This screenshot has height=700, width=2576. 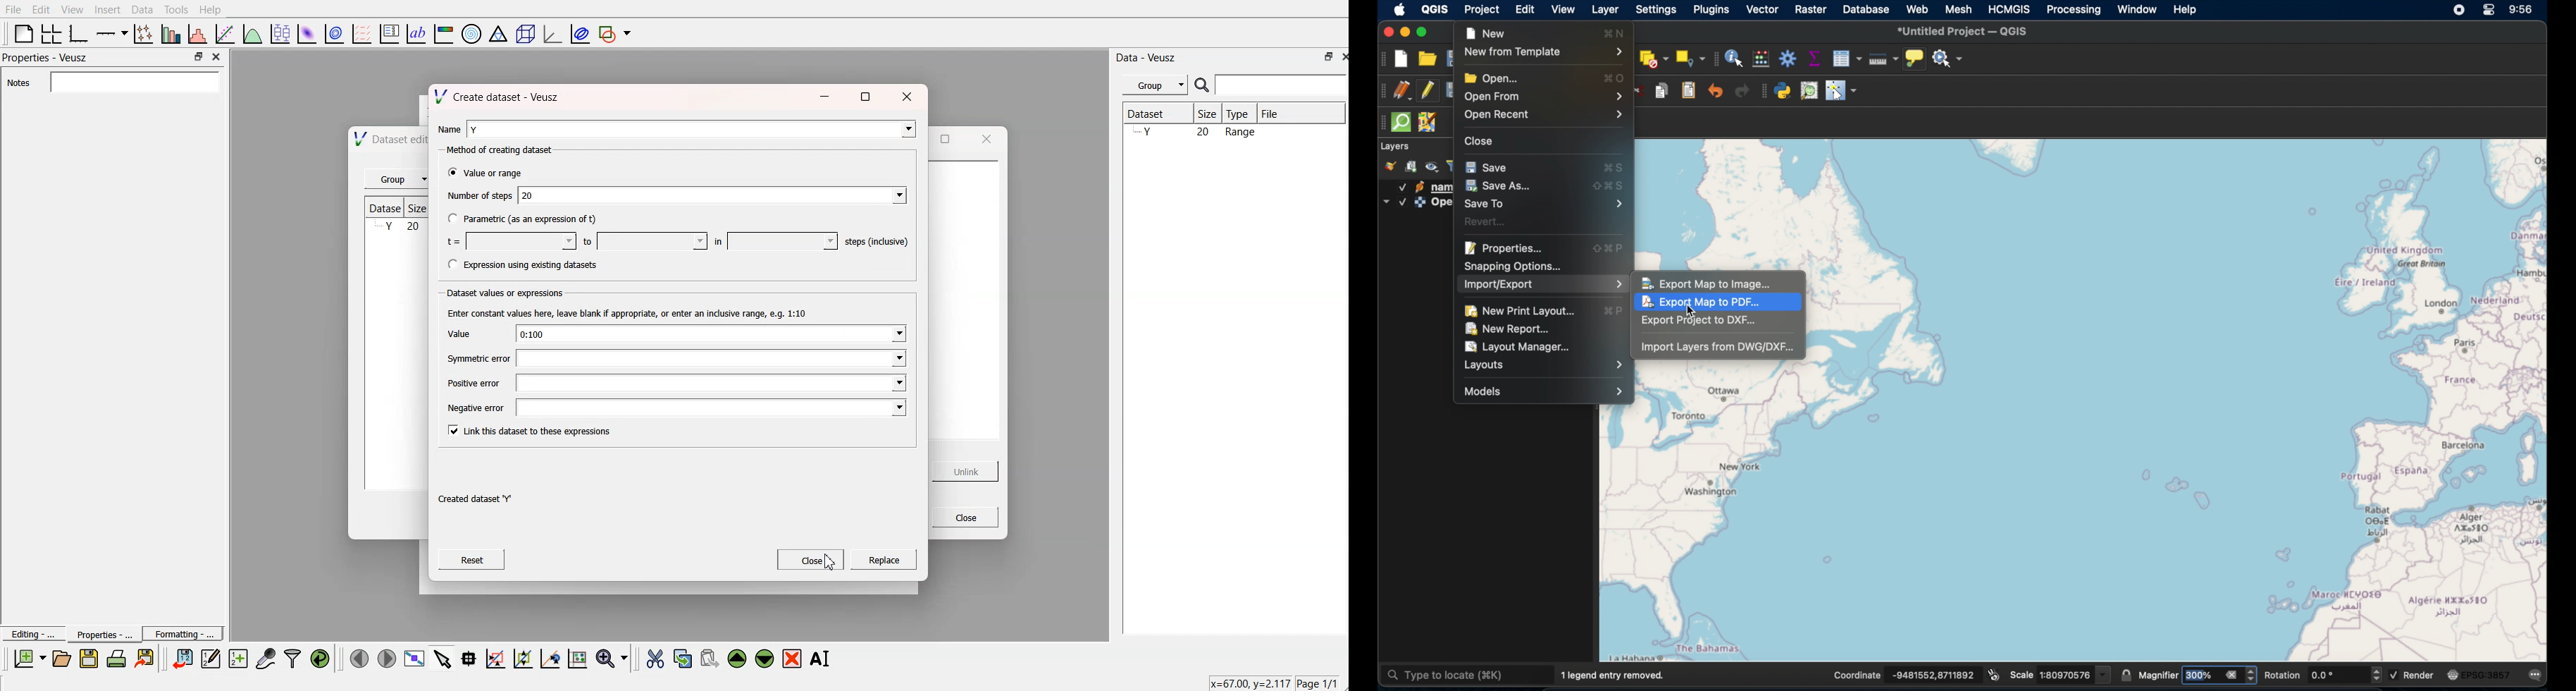 I want to click on ternary graph, so click(x=499, y=32).